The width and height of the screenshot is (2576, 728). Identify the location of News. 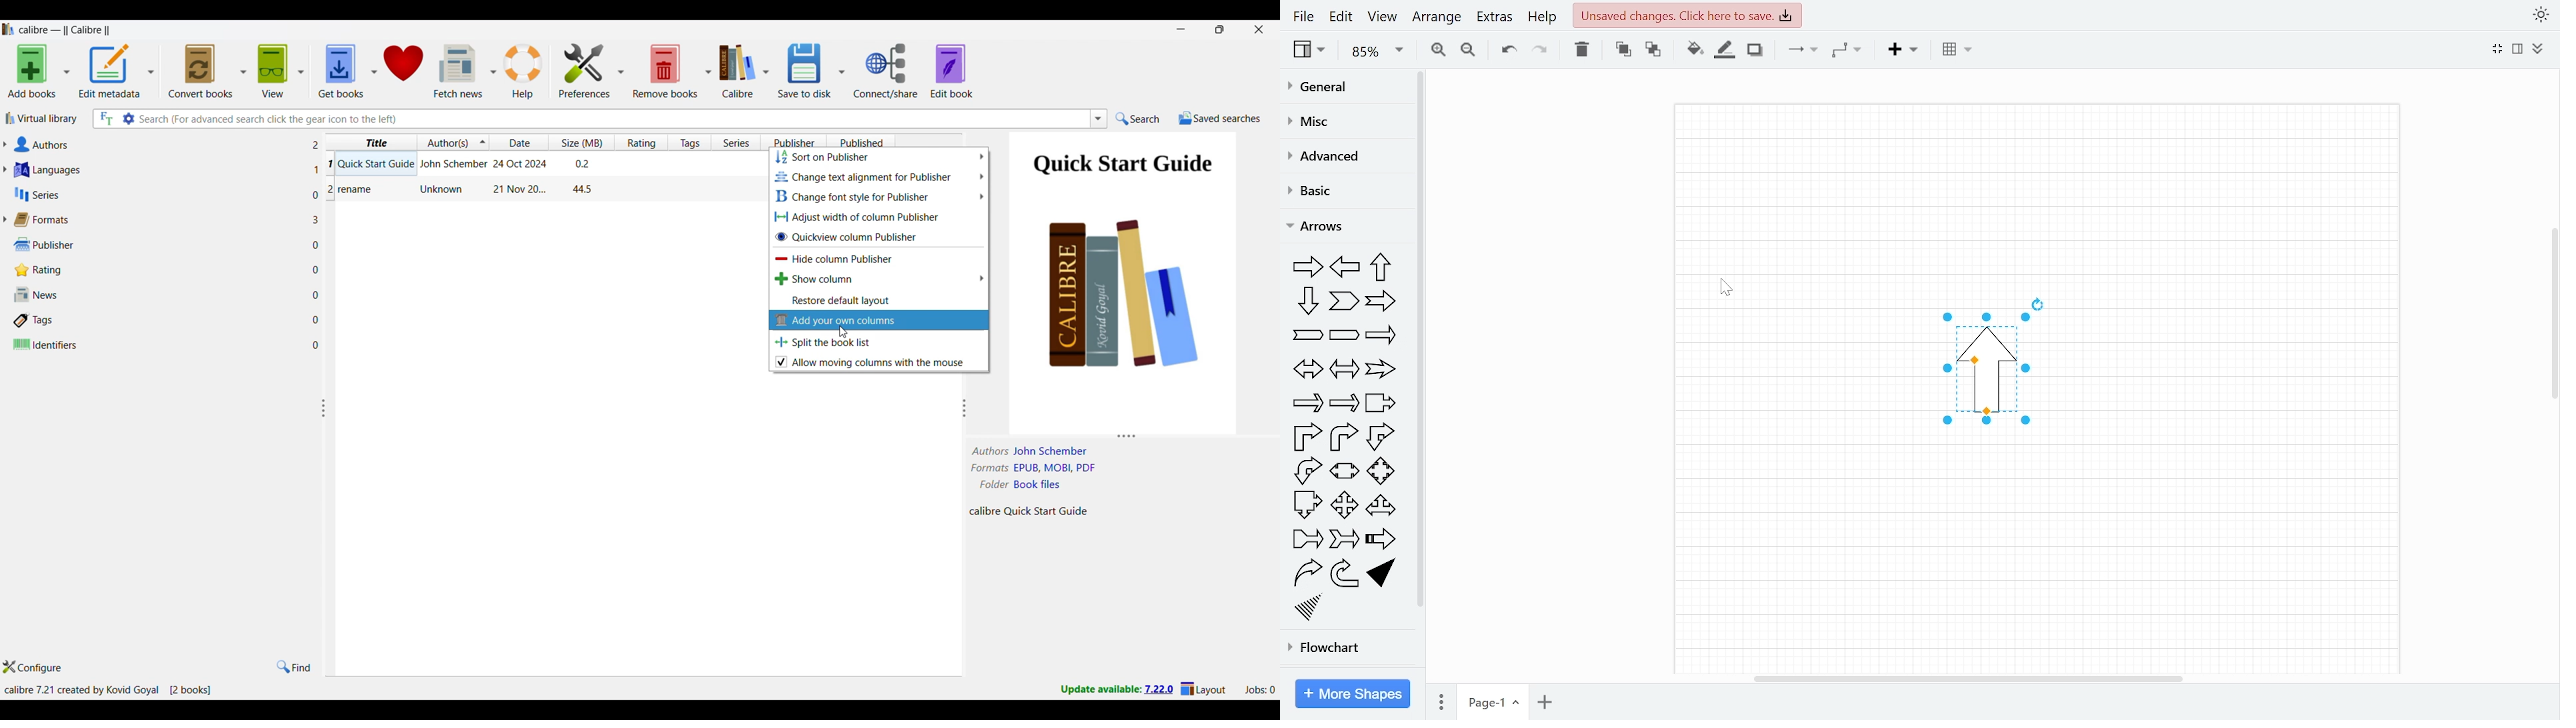
(158, 295).